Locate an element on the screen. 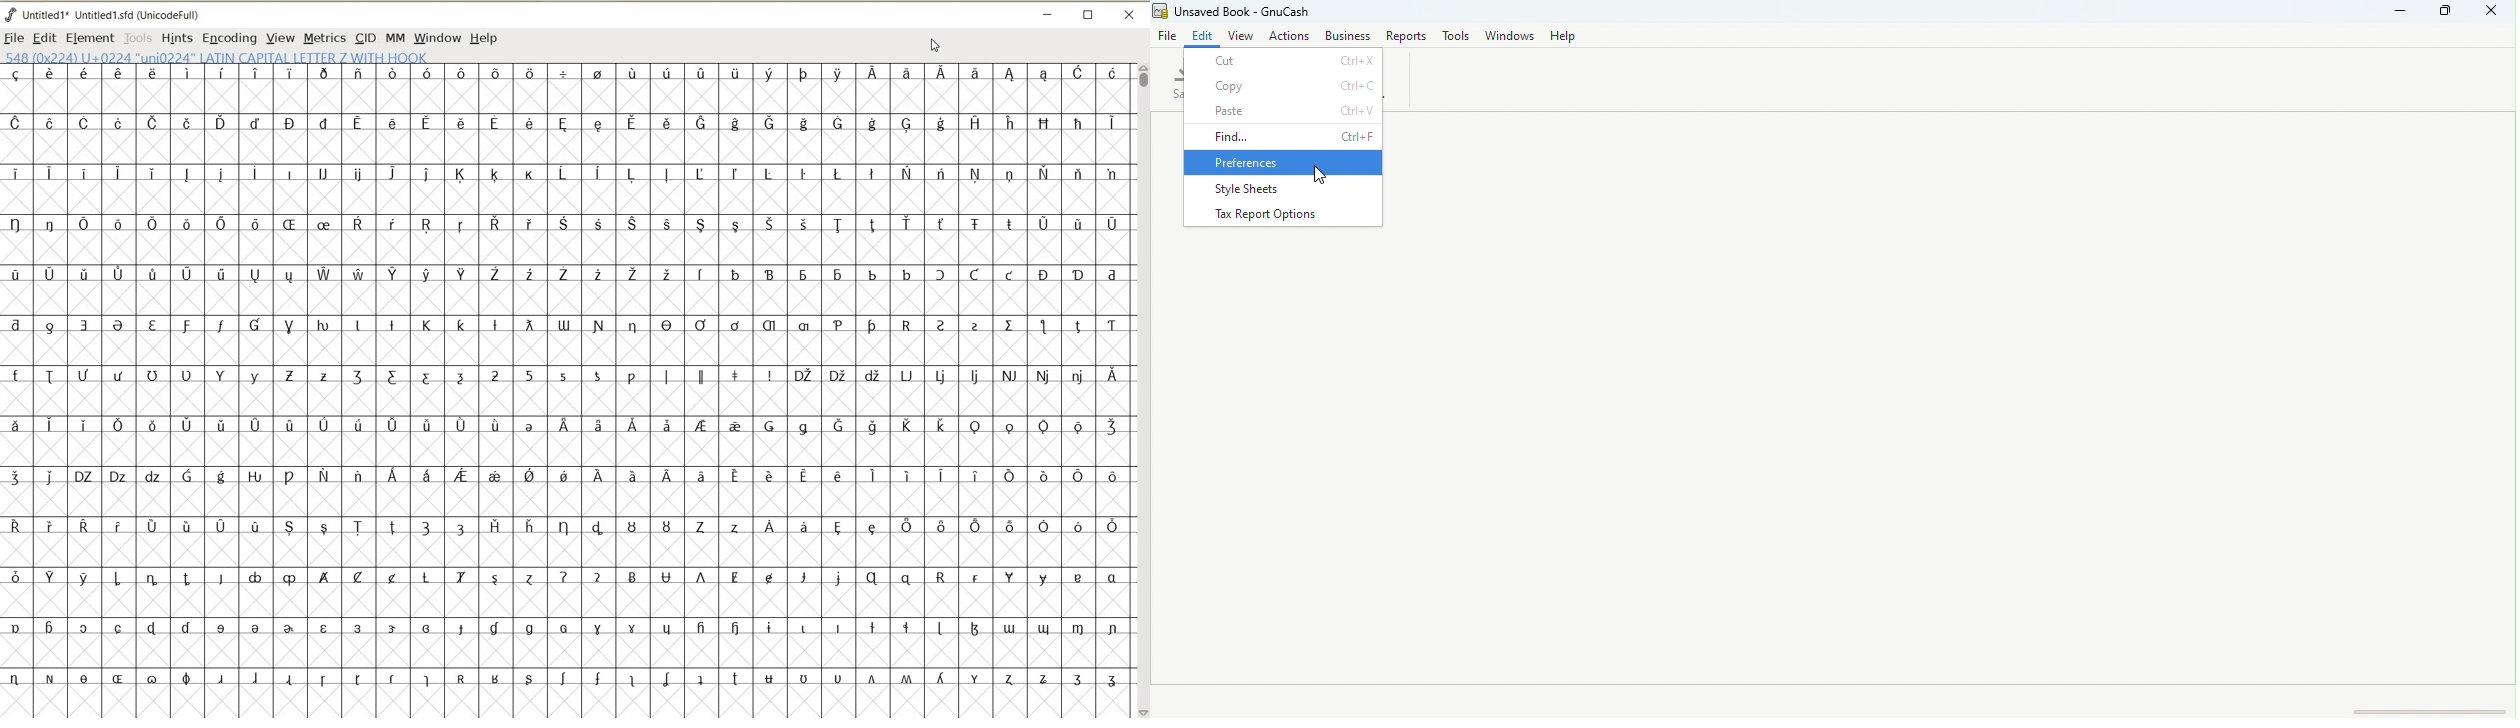 Image resolution: width=2520 pixels, height=728 pixels. RESTORE is located at coordinates (1089, 16).